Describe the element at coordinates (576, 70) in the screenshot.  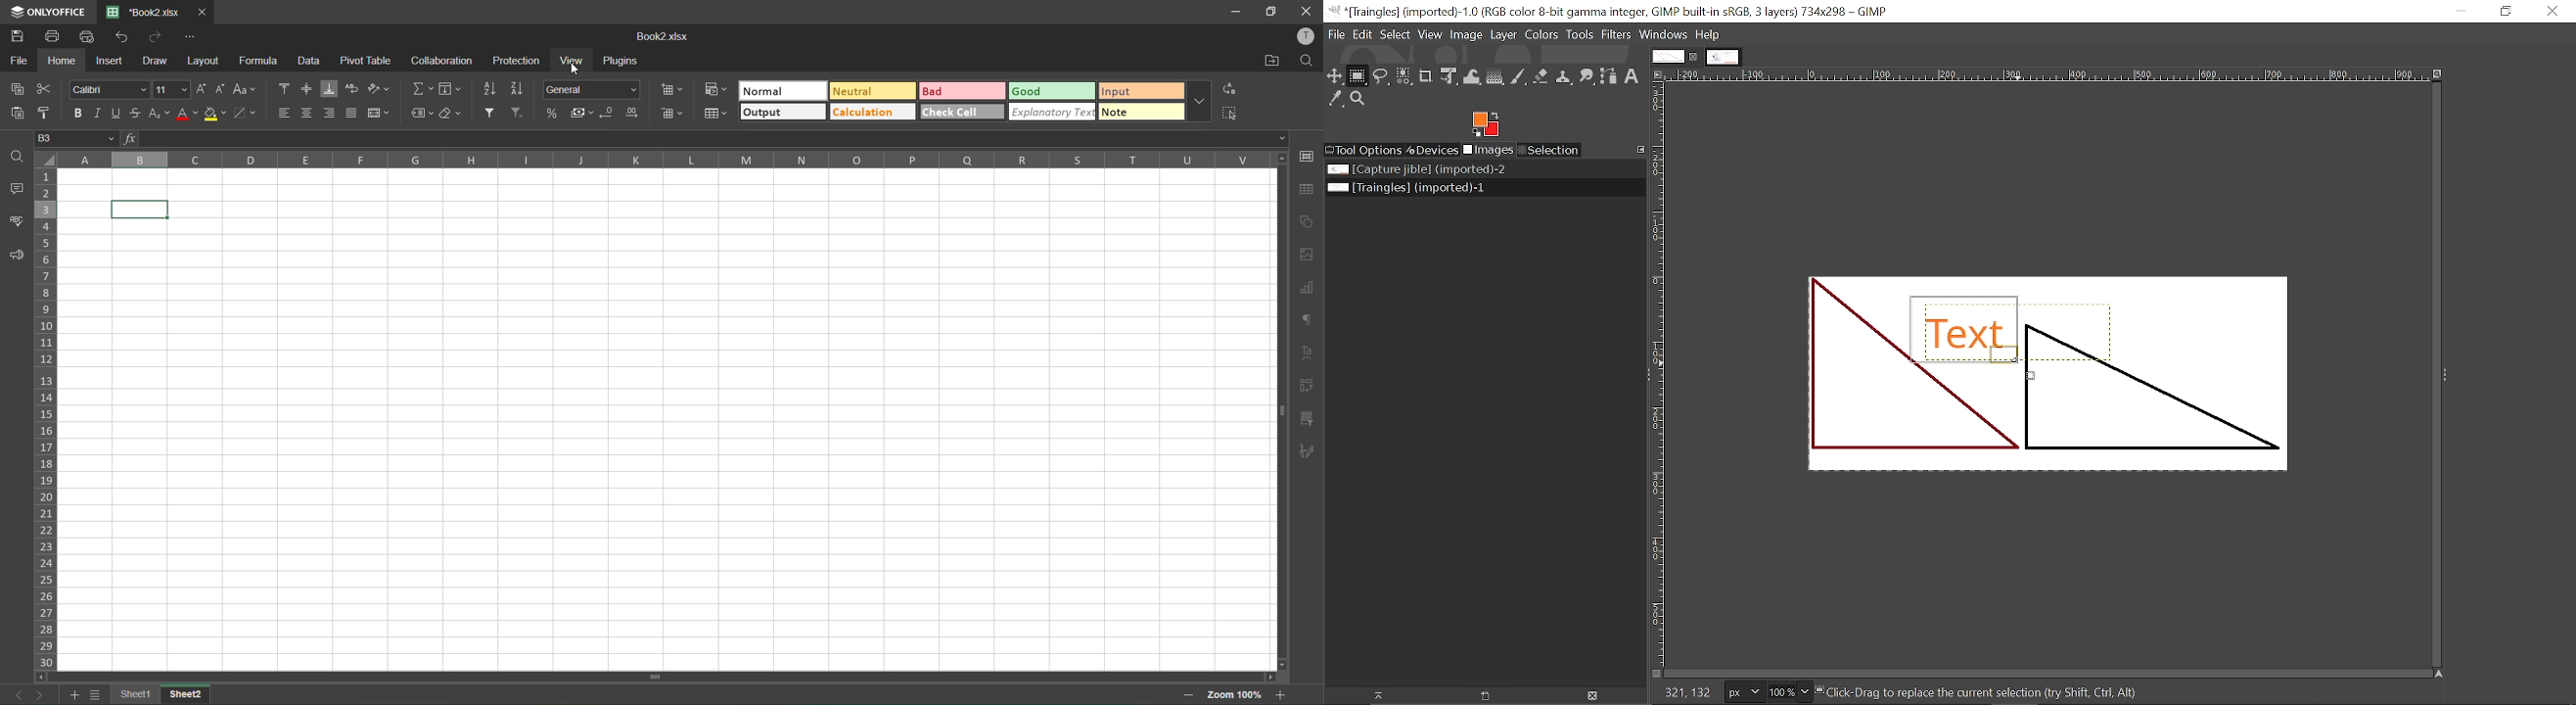
I see `cursor` at that location.